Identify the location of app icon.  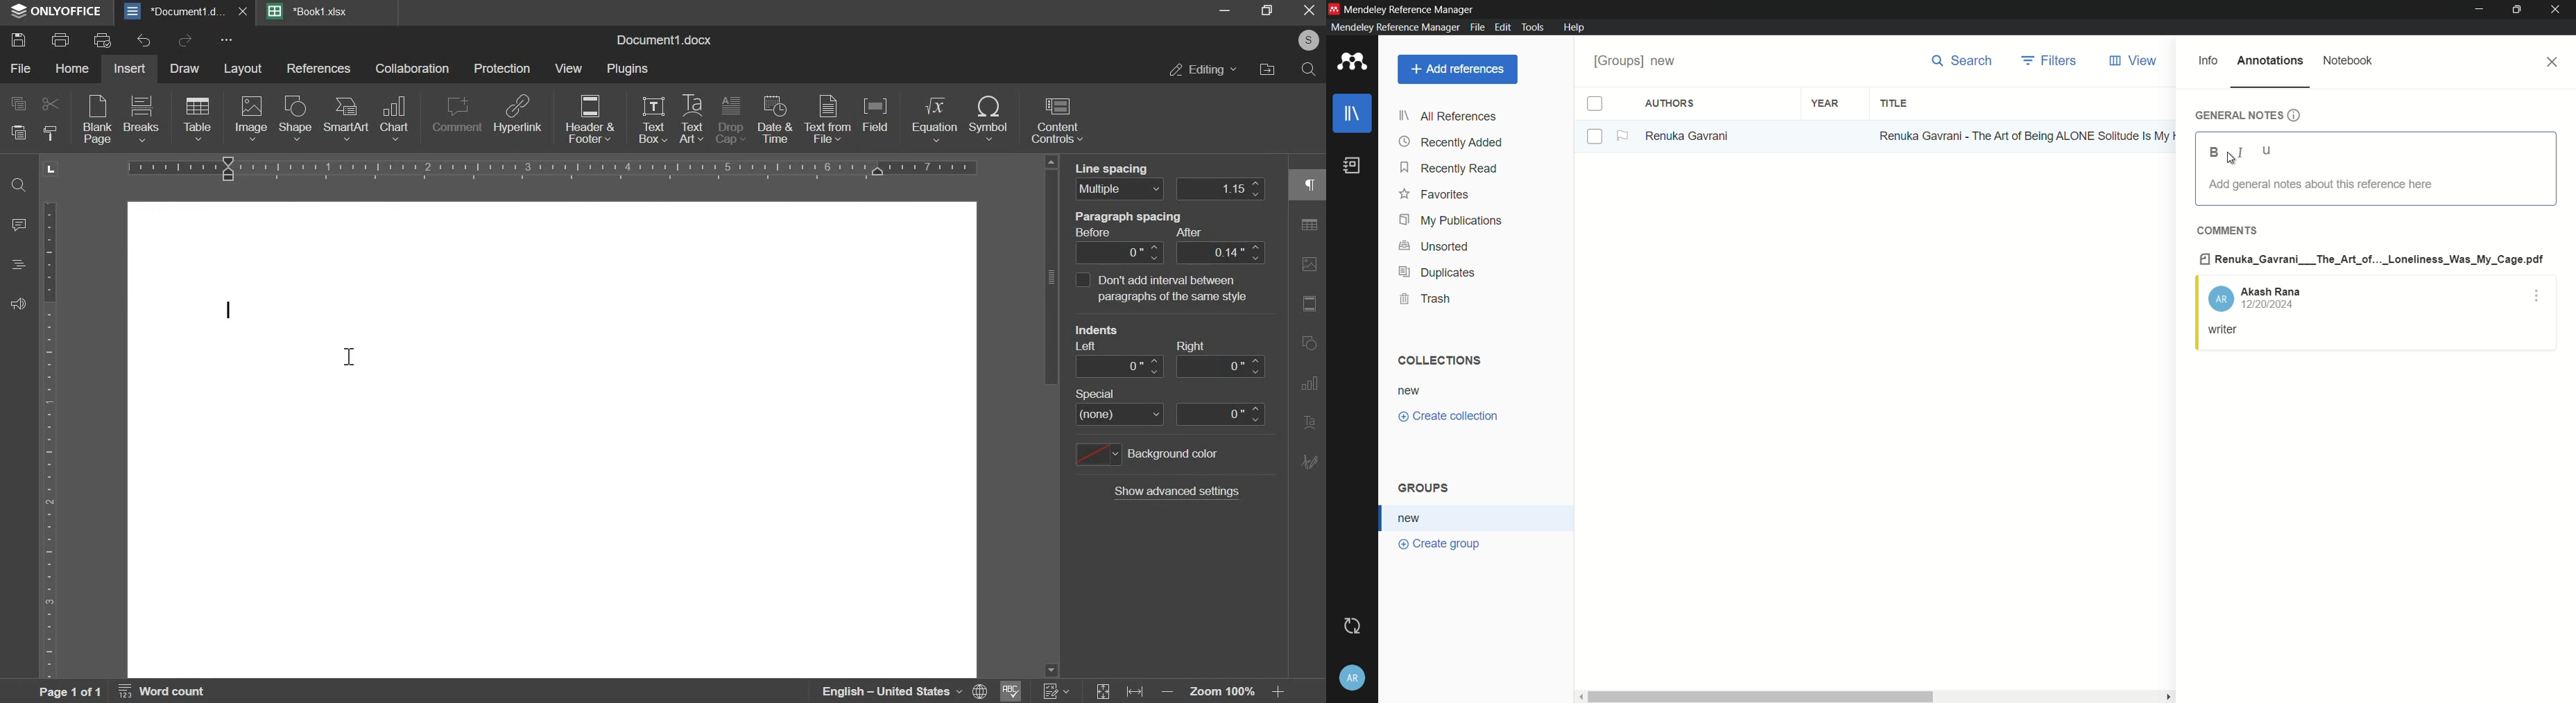
(1334, 8).